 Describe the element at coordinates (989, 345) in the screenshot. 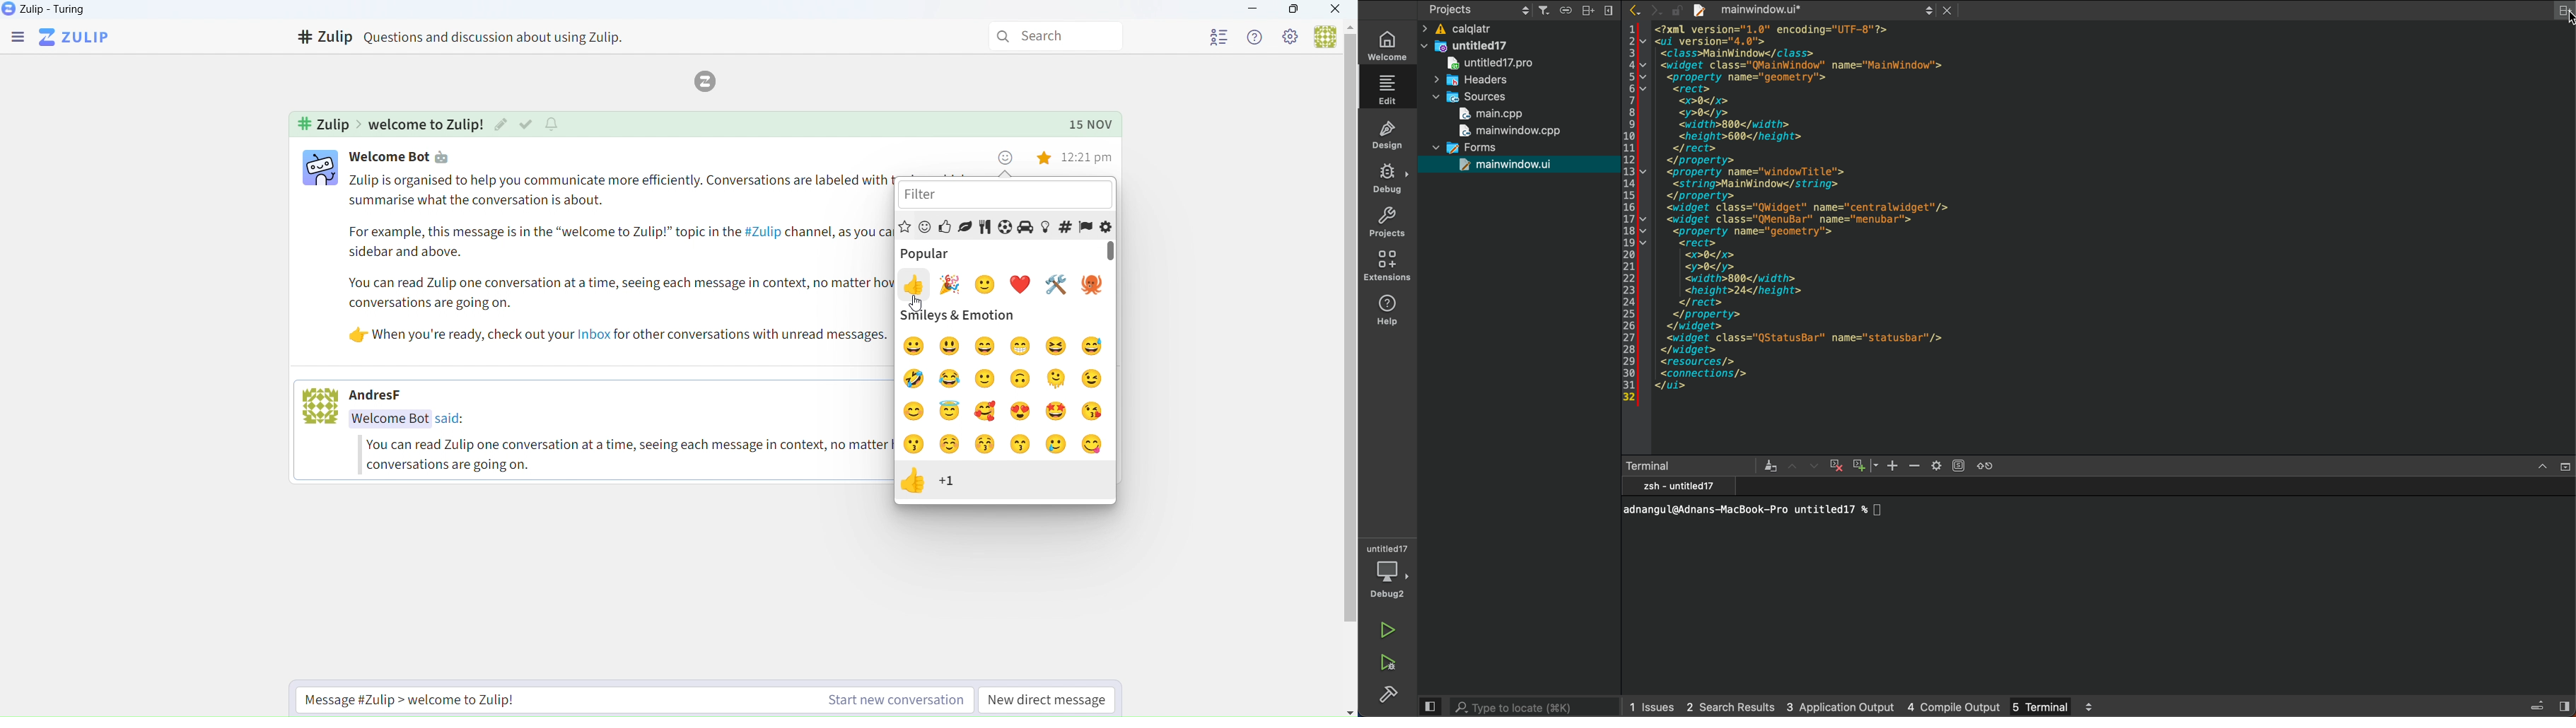

I see `smile with closed eyes` at that location.